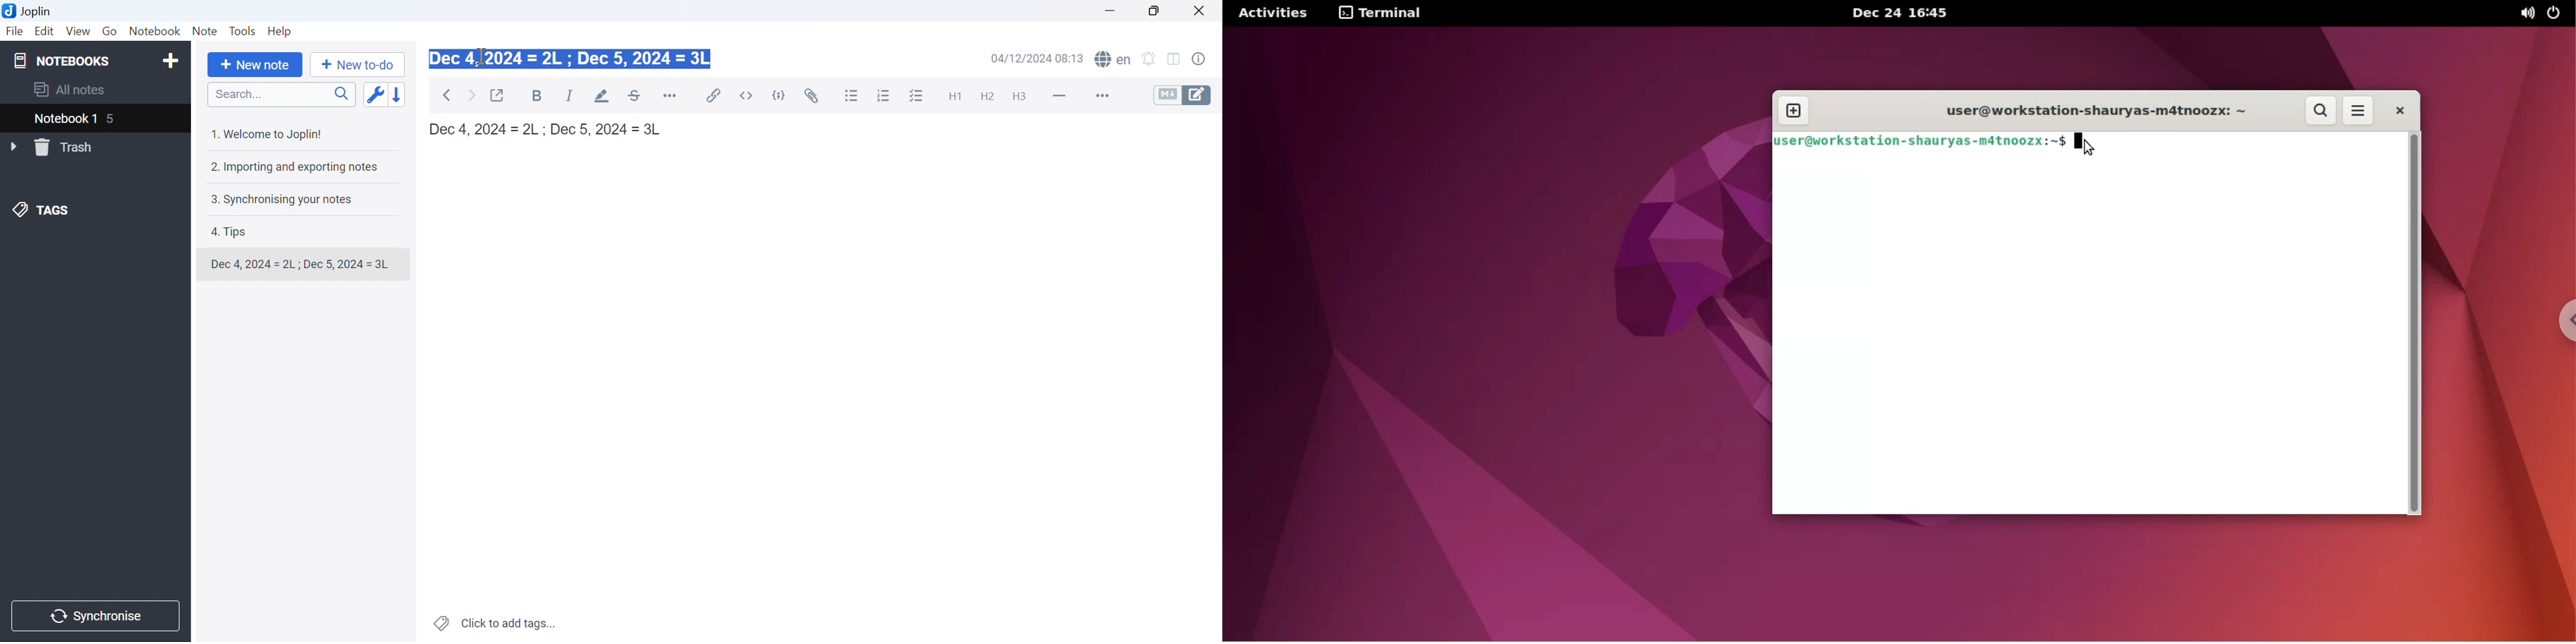 The width and height of the screenshot is (2576, 644). What do you see at coordinates (572, 61) in the screenshot?
I see `Dec 4, 2024 = 2L ; Dec 5, 2024 = 3L` at bounding box center [572, 61].